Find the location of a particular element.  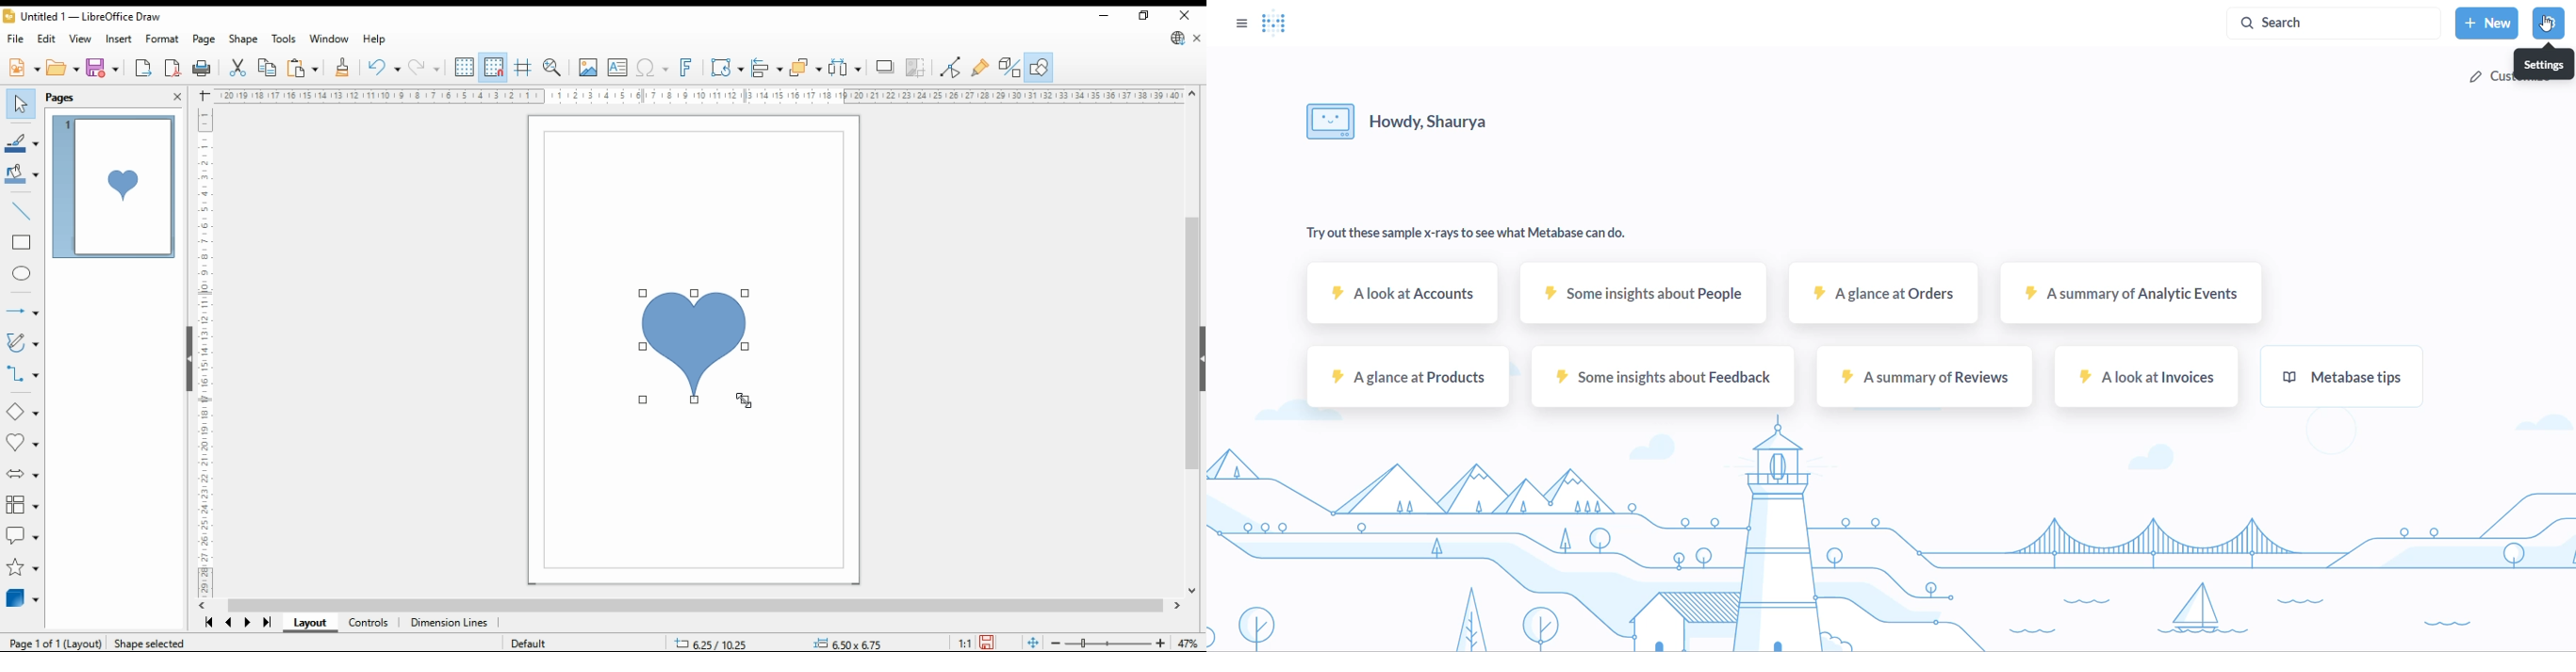

file is located at coordinates (14, 40).